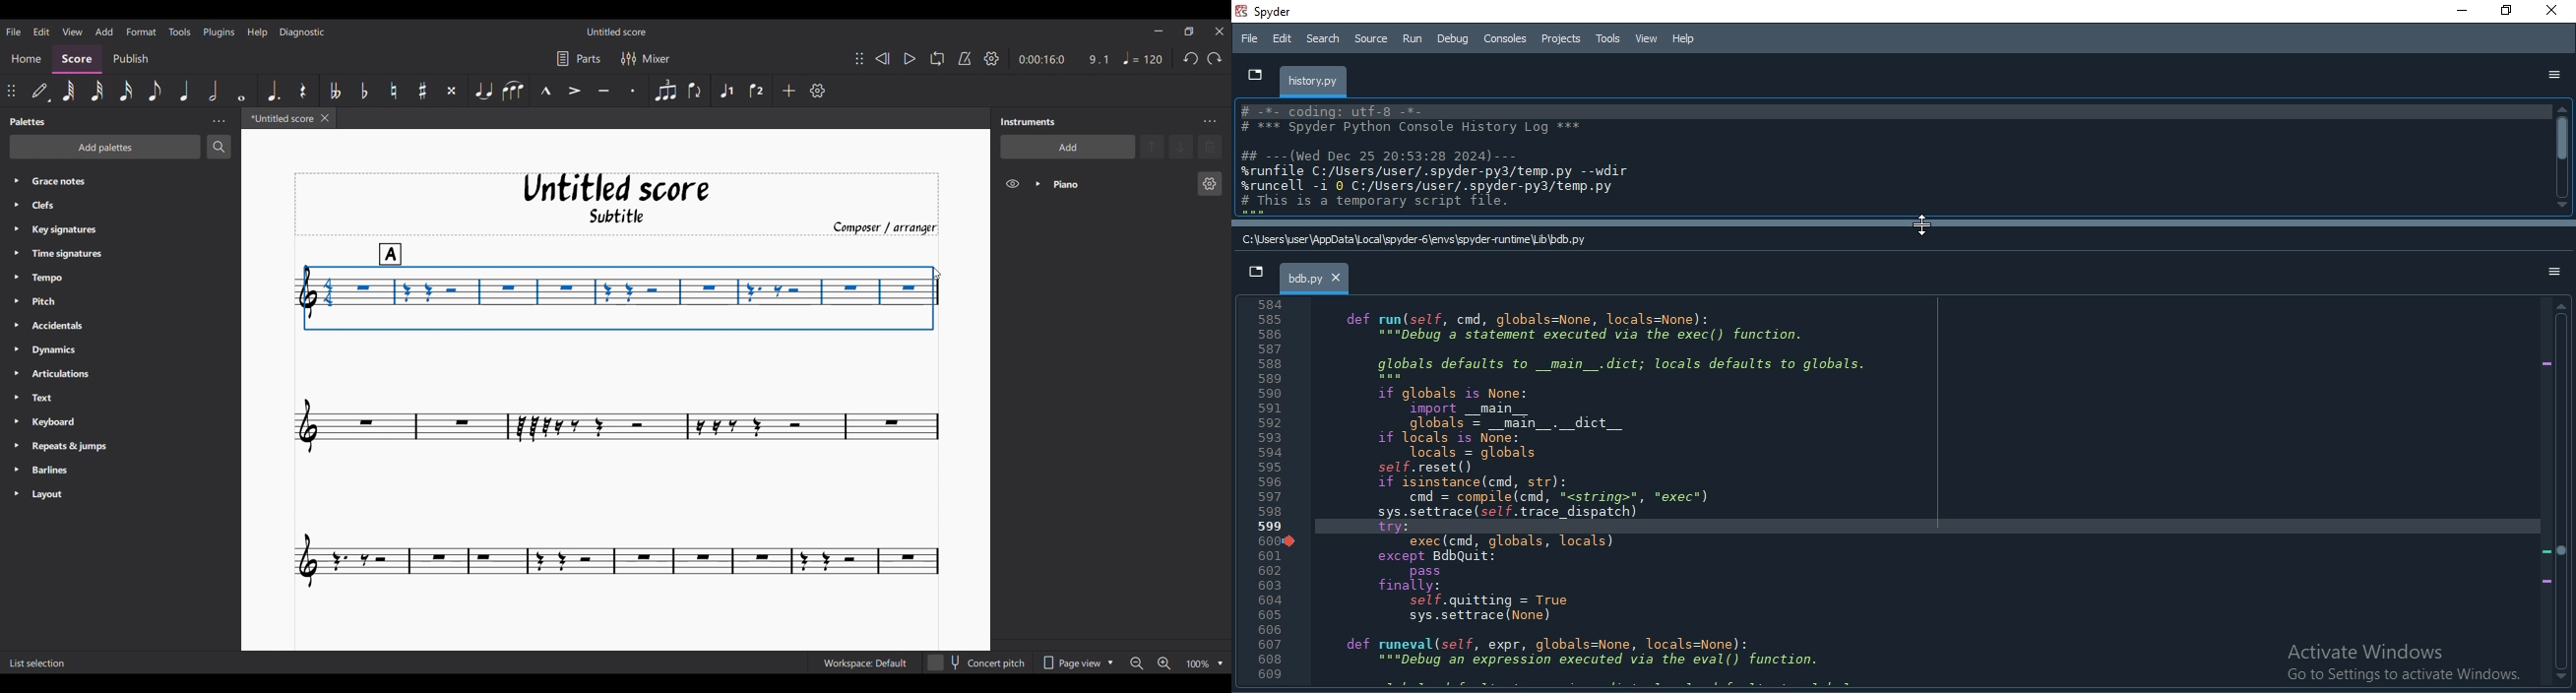 This screenshot has width=2576, height=700. What do you see at coordinates (2561, 495) in the screenshot?
I see `scroll bar` at bounding box center [2561, 495].